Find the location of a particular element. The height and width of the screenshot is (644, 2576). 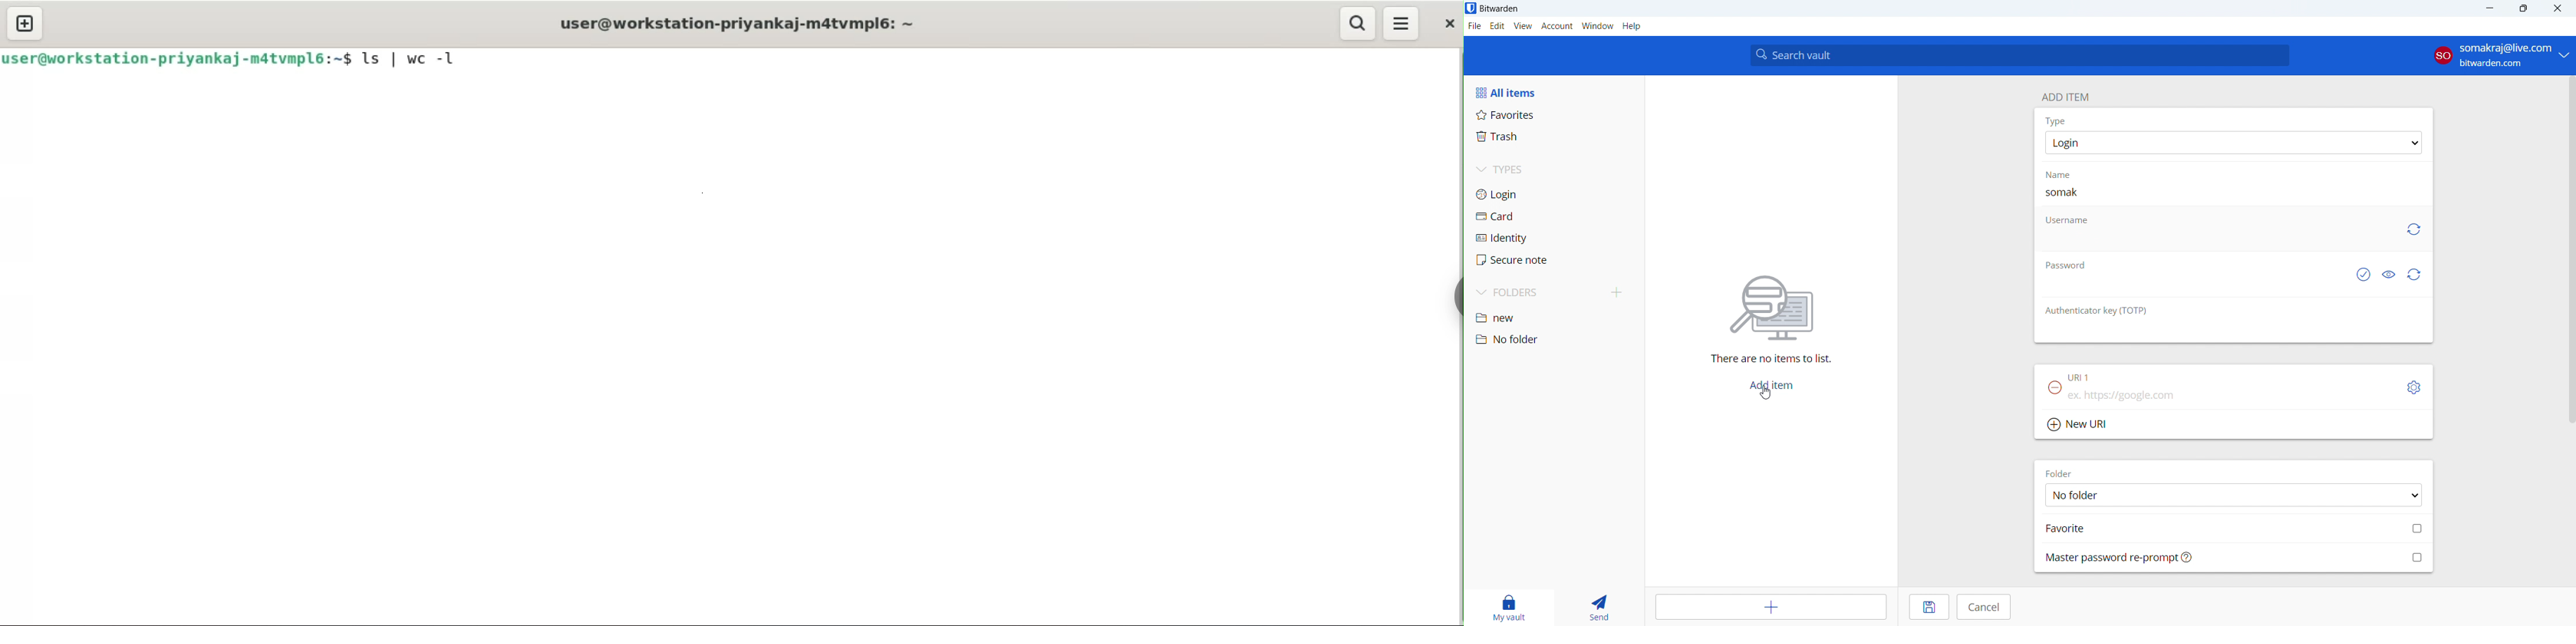

no folder is located at coordinates (1552, 339).